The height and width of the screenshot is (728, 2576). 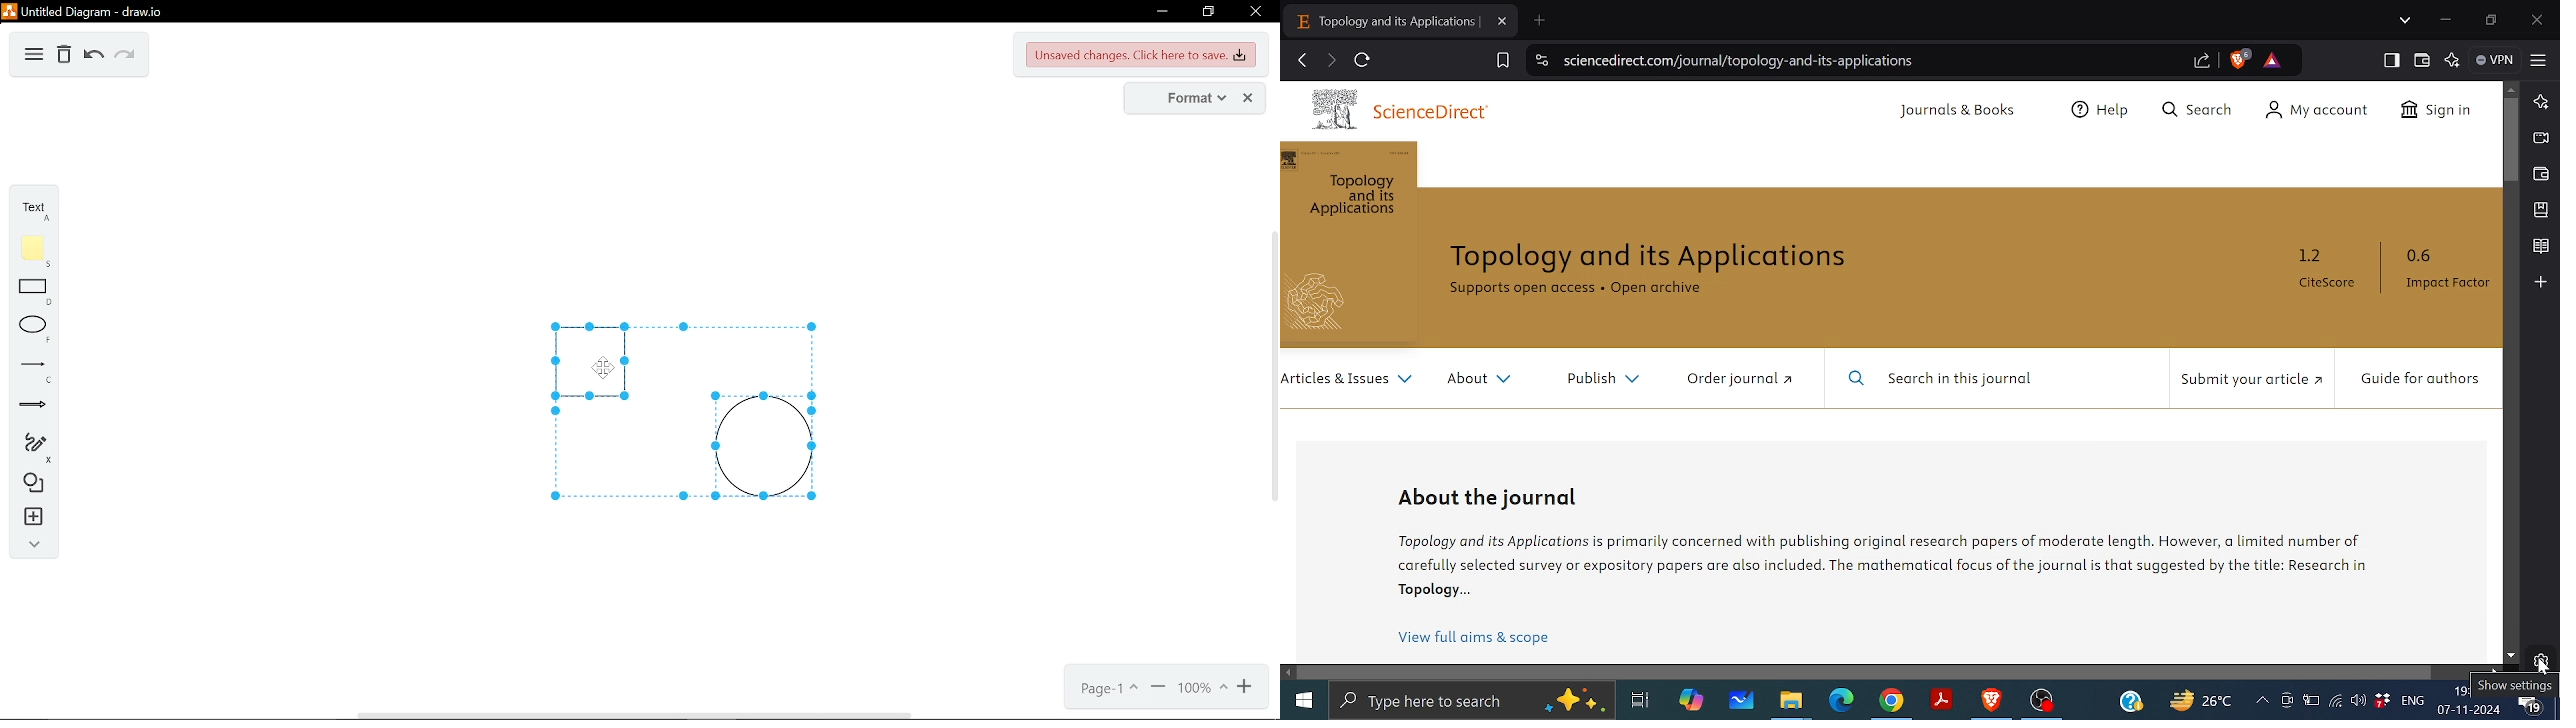 What do you see at coordinates (2390, 61) in the screenshot?
I see `Show sidebar` at bounding box center [2390, 61].